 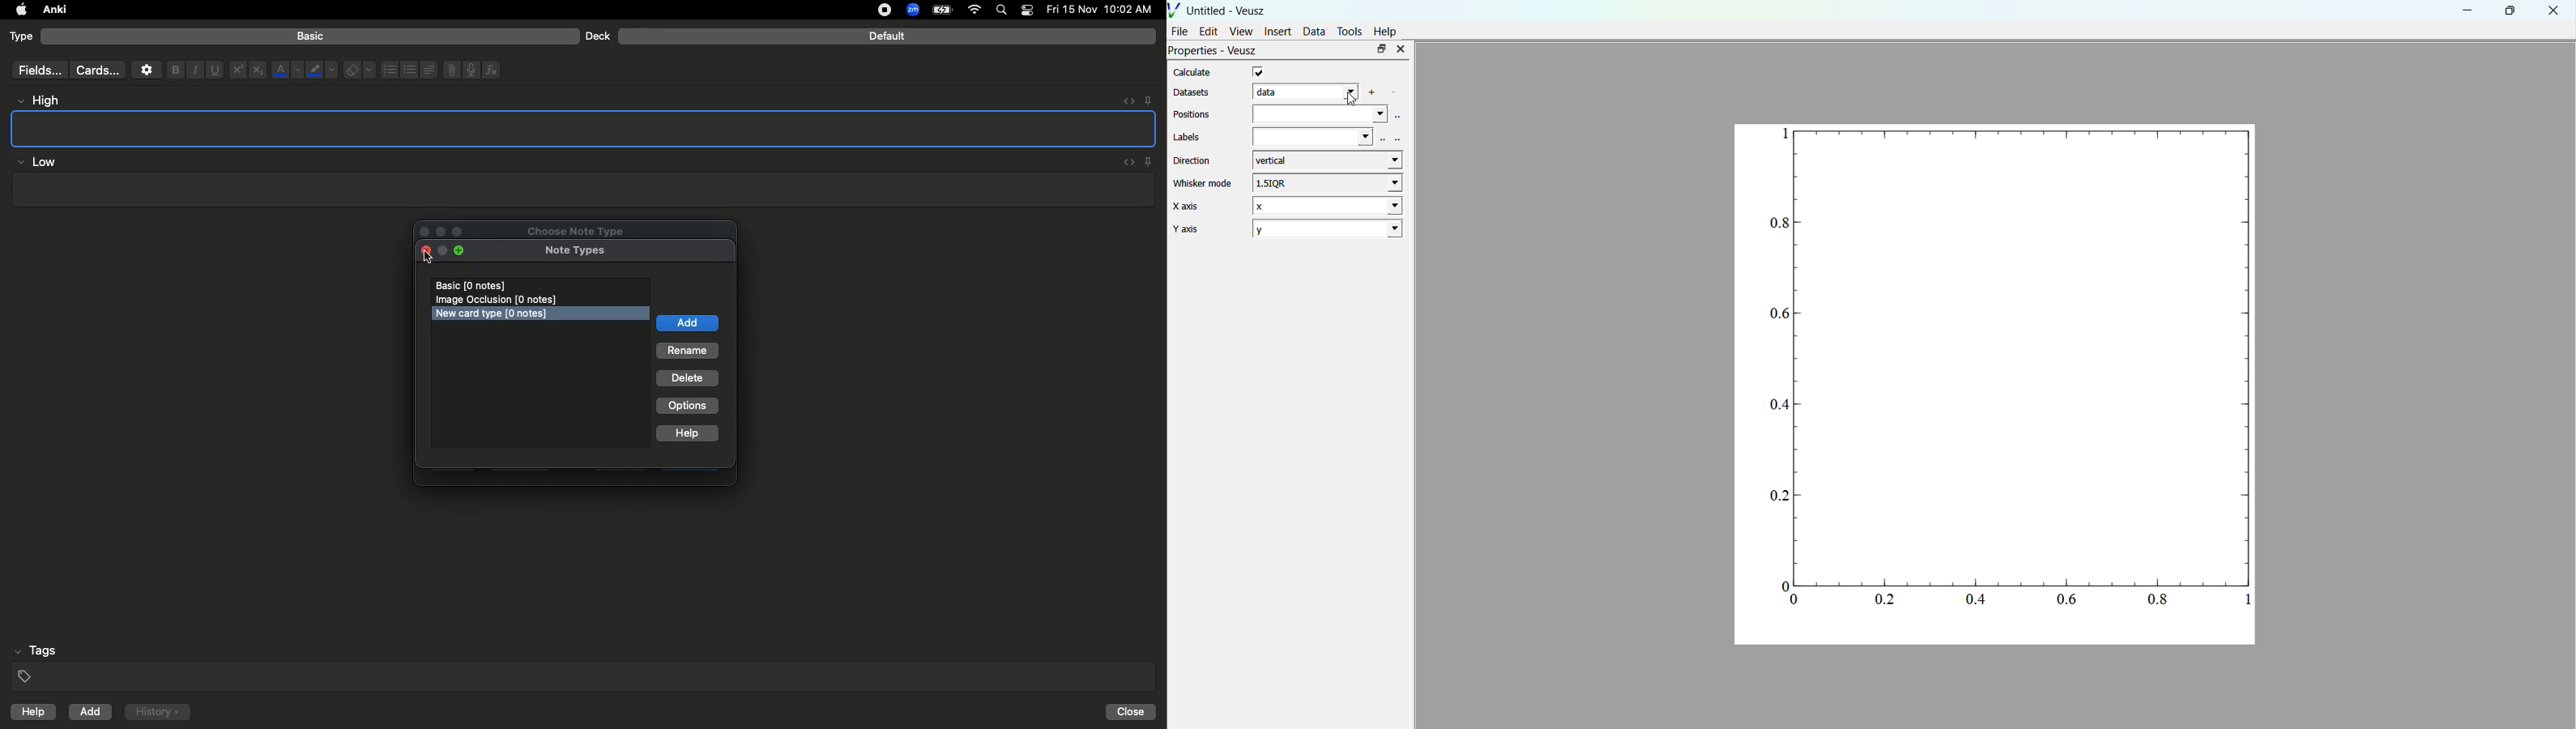 What do you see at coordinates (97, 70) in the screenshot?
I see `Cards` at bounding box center [97, 70].